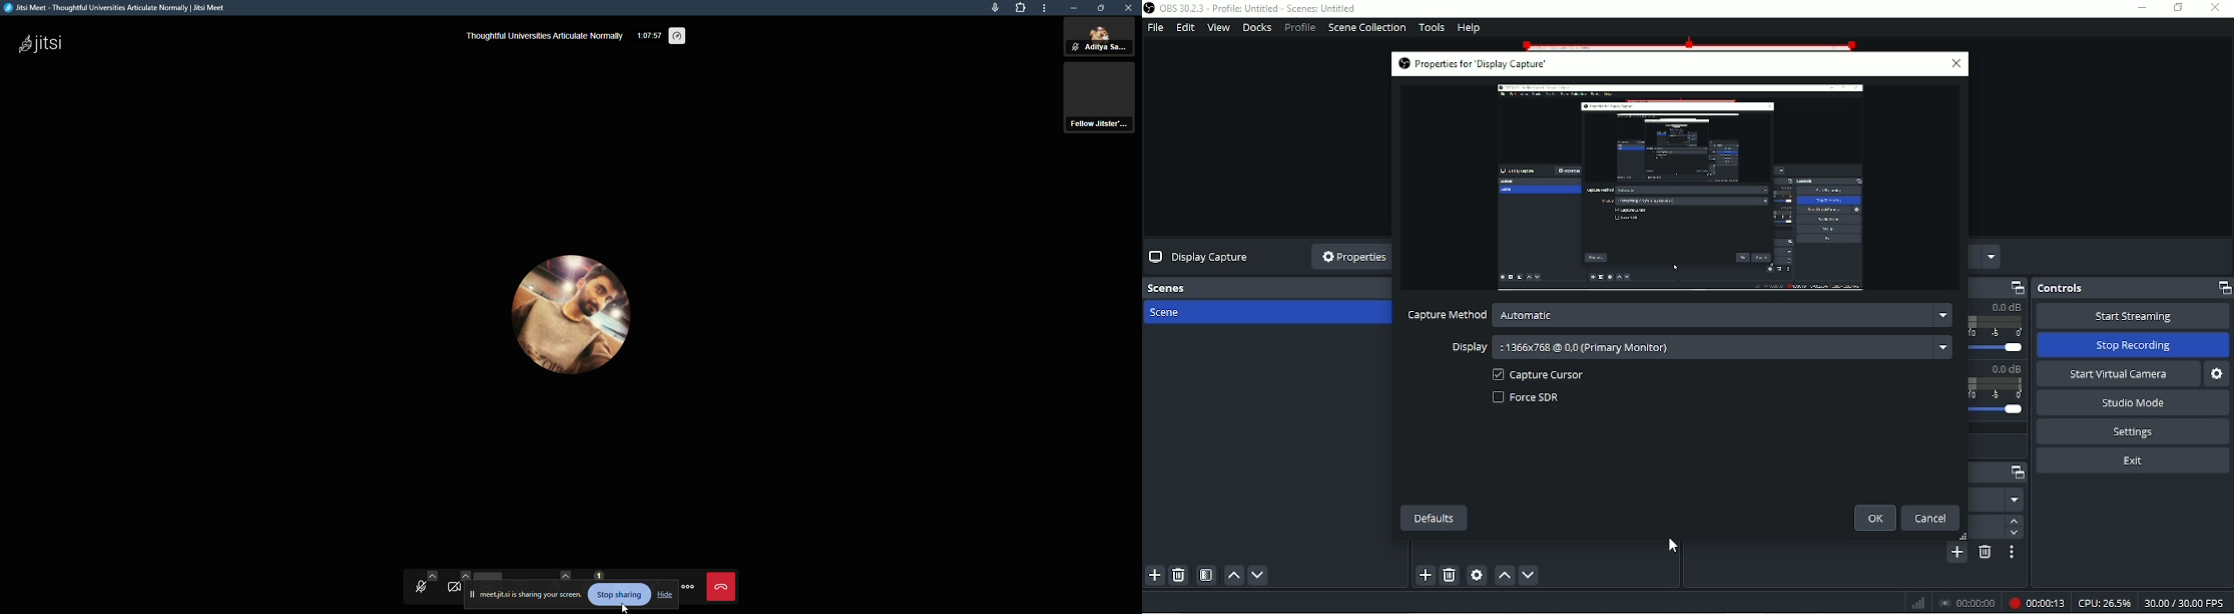 Image resolution: width=2240 pixels, height=616 pixels. What do you see at coordinates (1957, 64) in the screenshot?
I see `Close` at bounding box center [1957, 64].